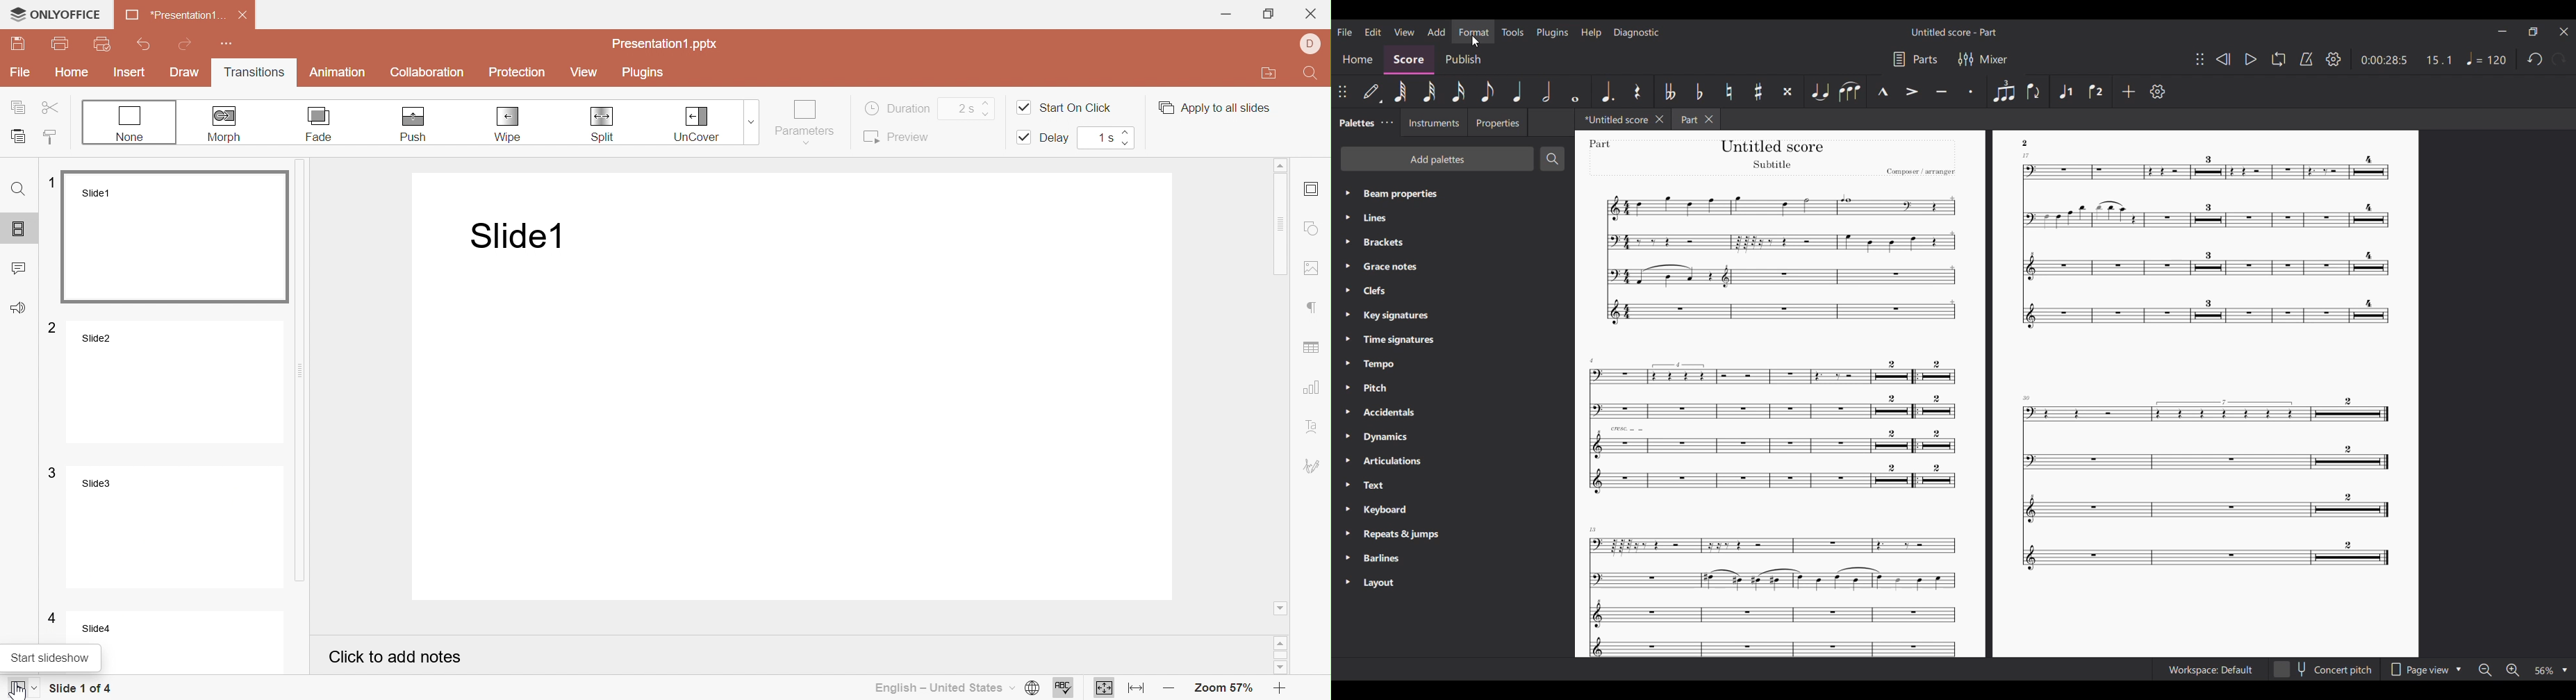 This screenshot has height=700, width=2576. I want to click on Save, so click(18, 43).